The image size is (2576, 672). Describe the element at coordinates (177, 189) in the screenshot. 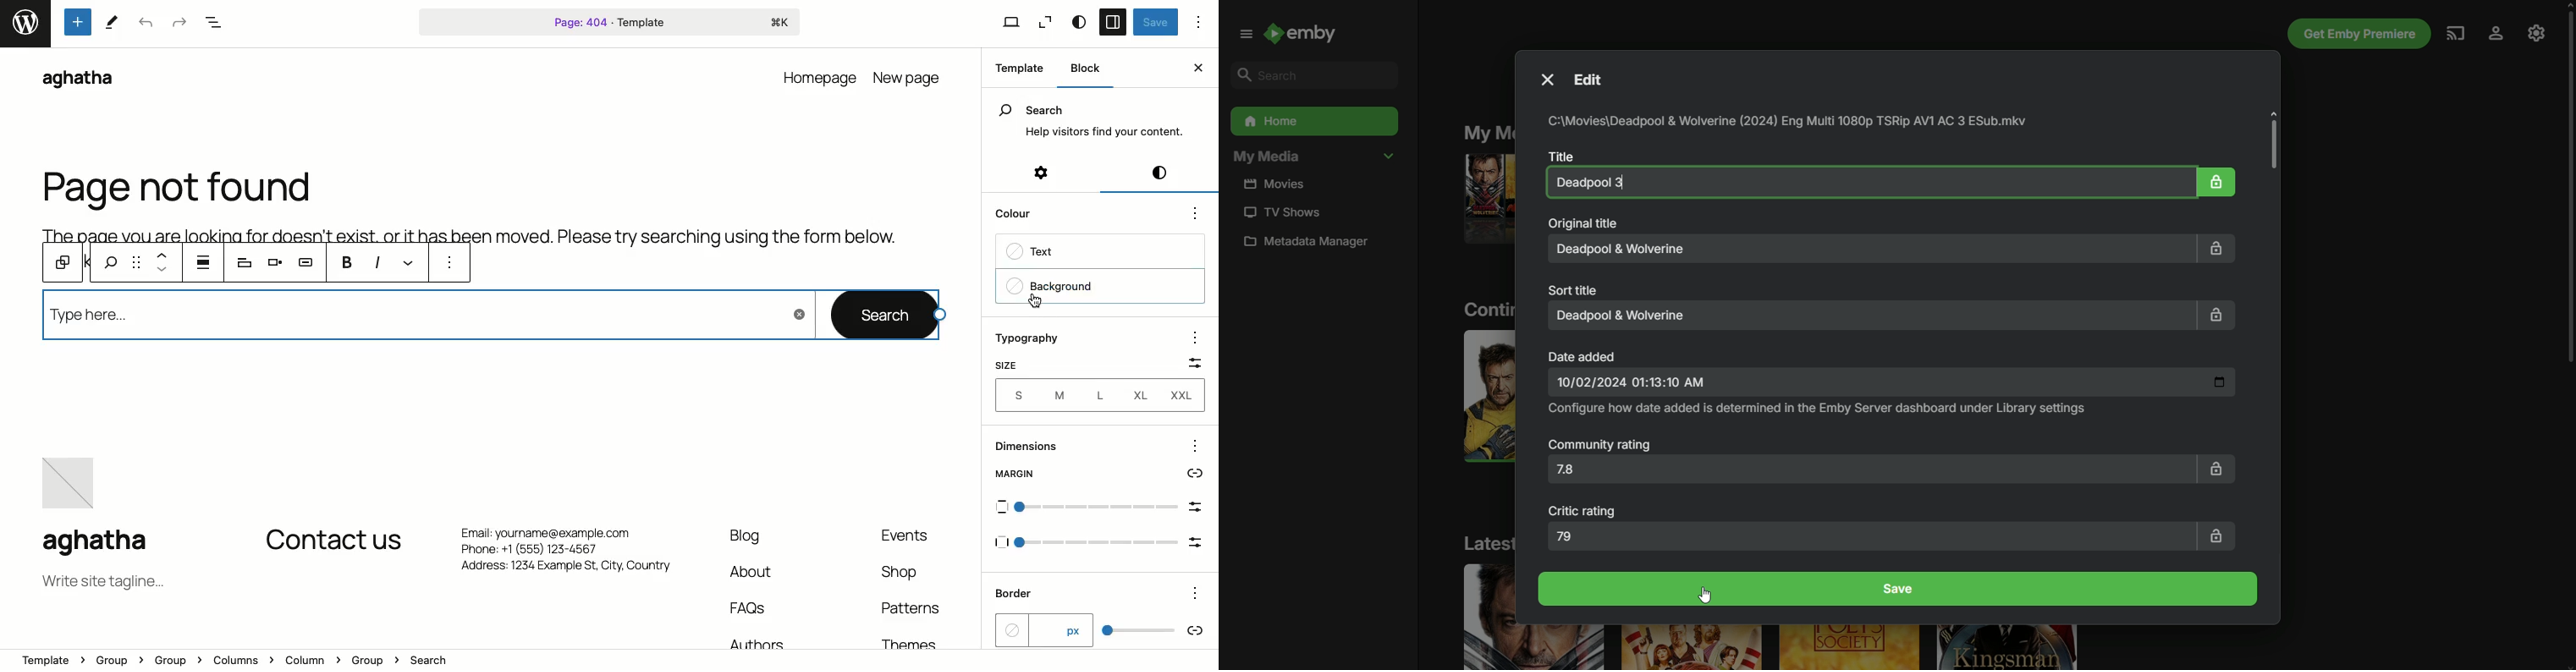

I see `Page not found` at that location.